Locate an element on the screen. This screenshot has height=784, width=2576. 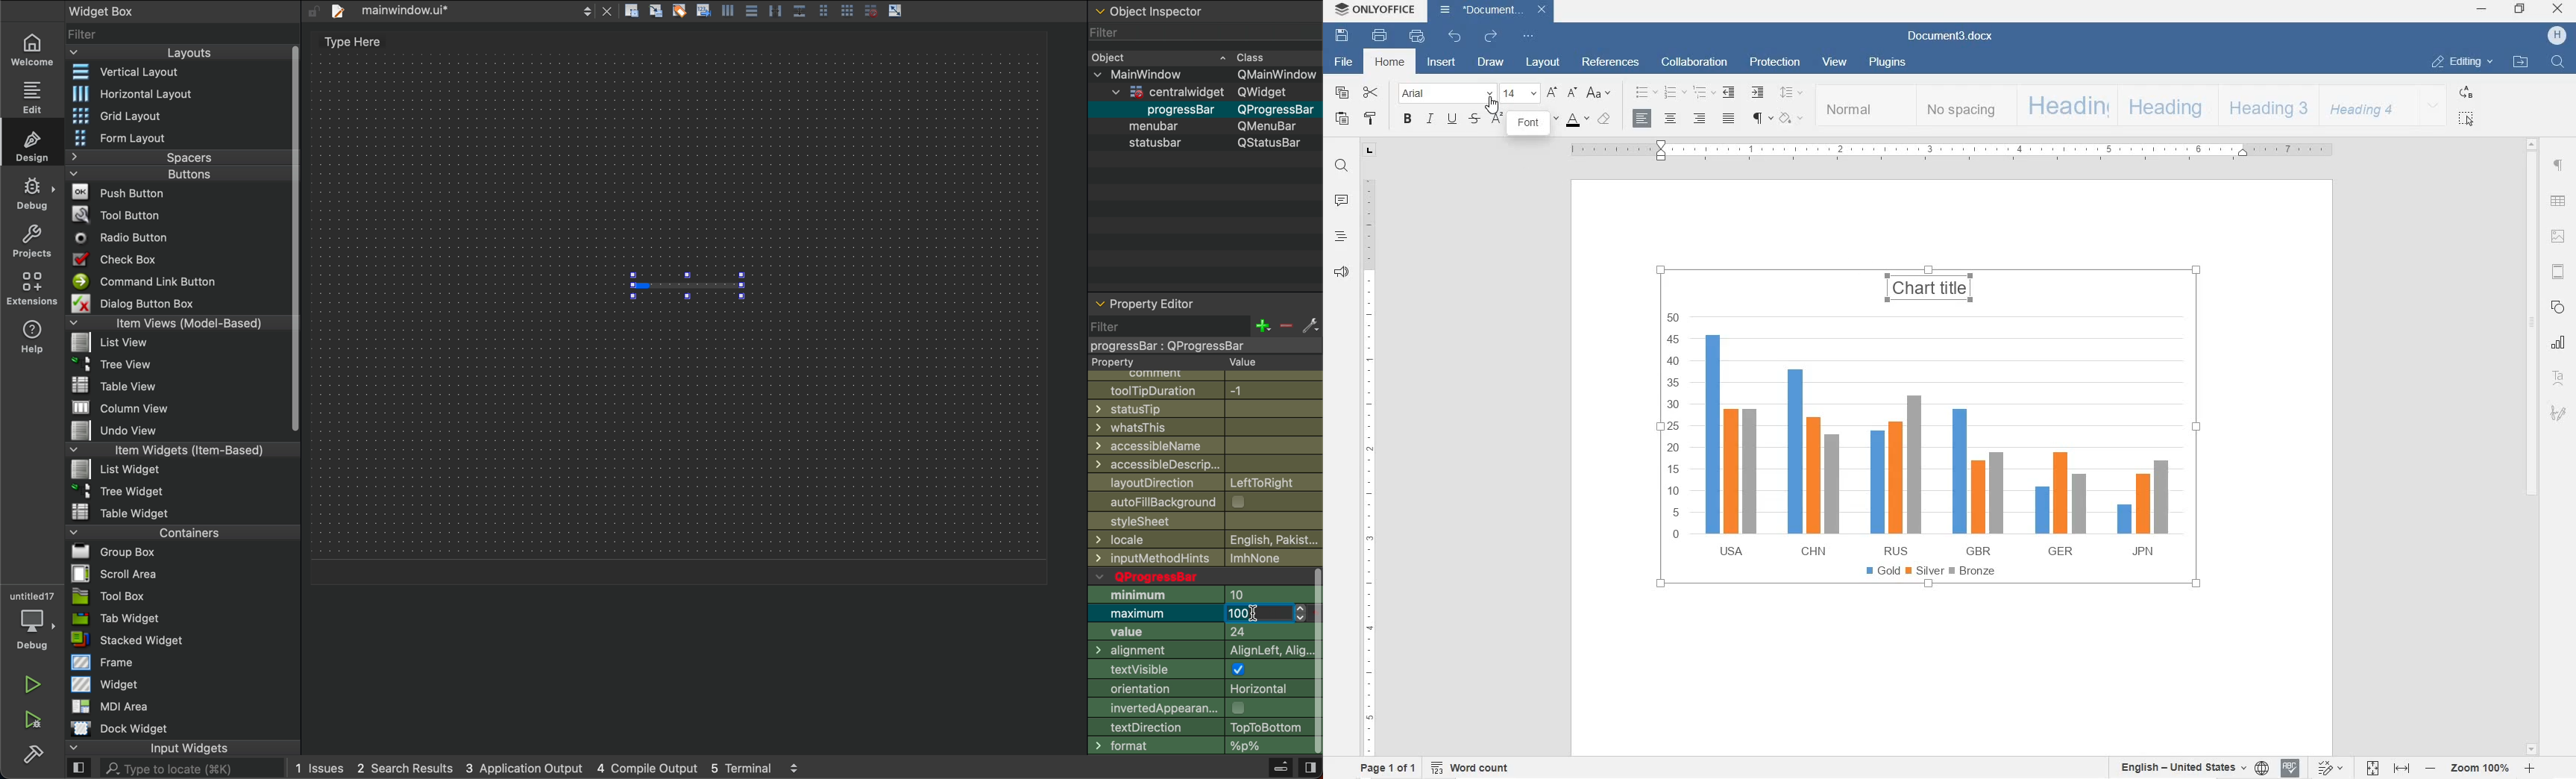
FILE is located at coordinates (1345, 63).